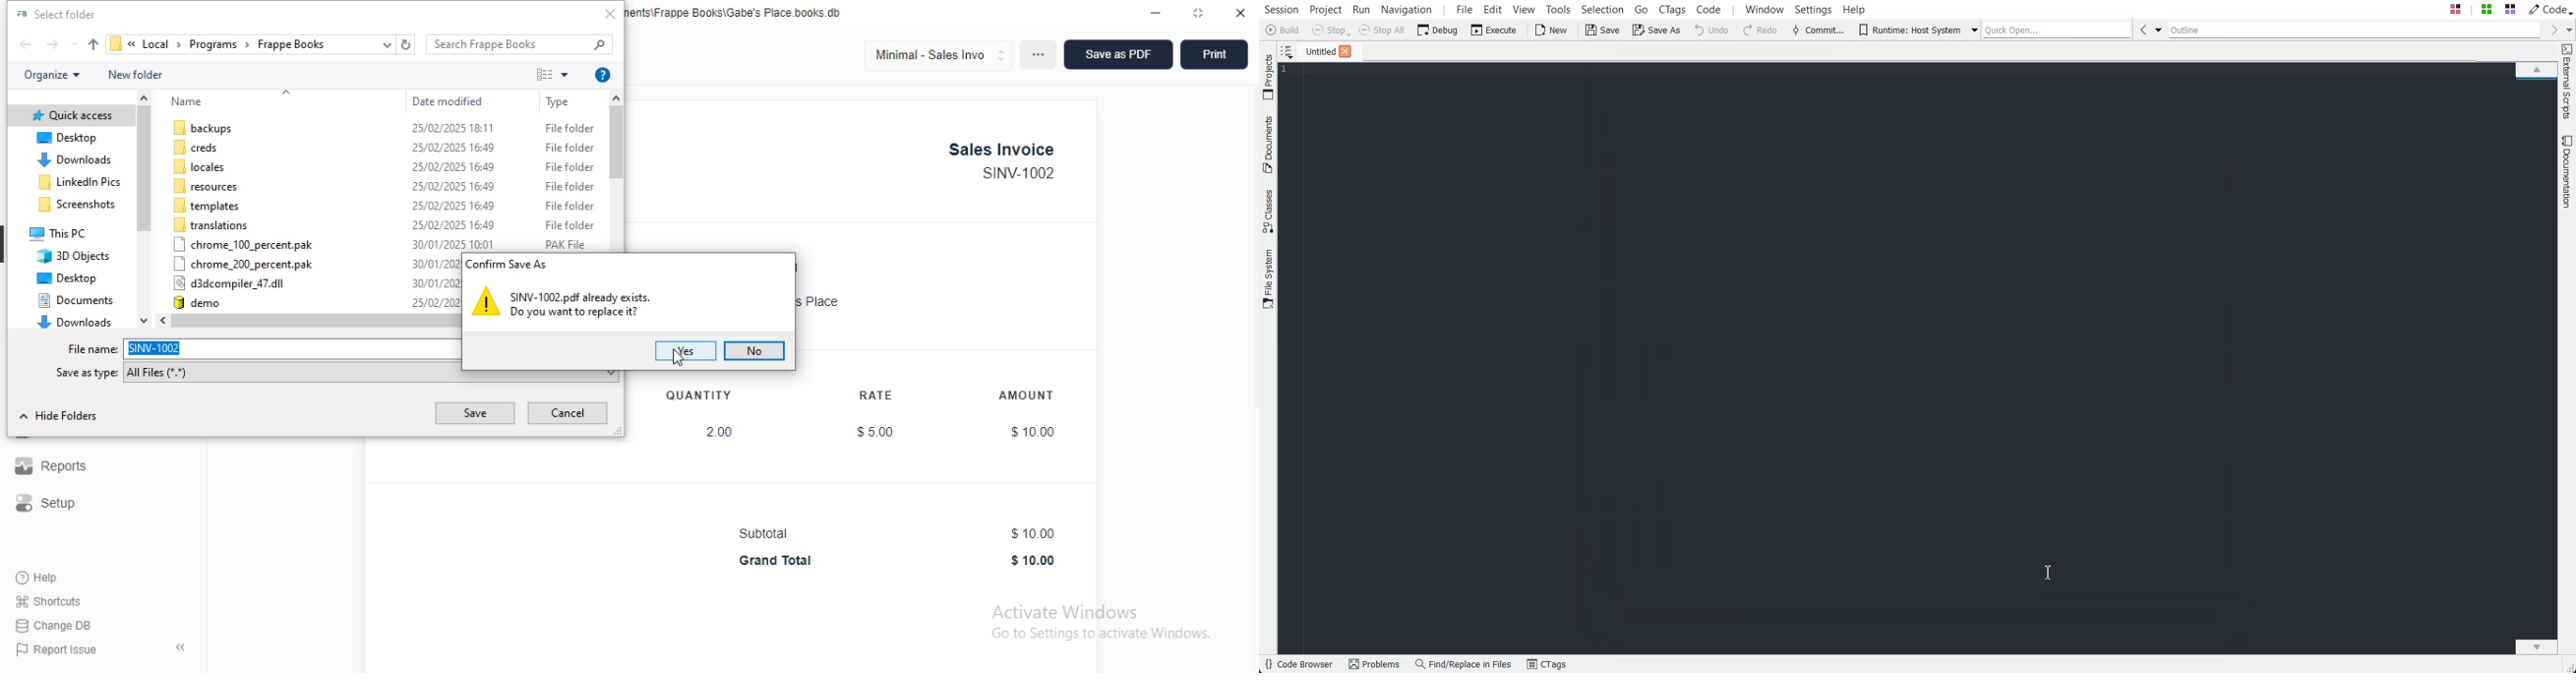  What do you see at coordinates (243, 244) in the screenshot?
I see `chrome_100_percent.pak` at bounding box center [243, 244].